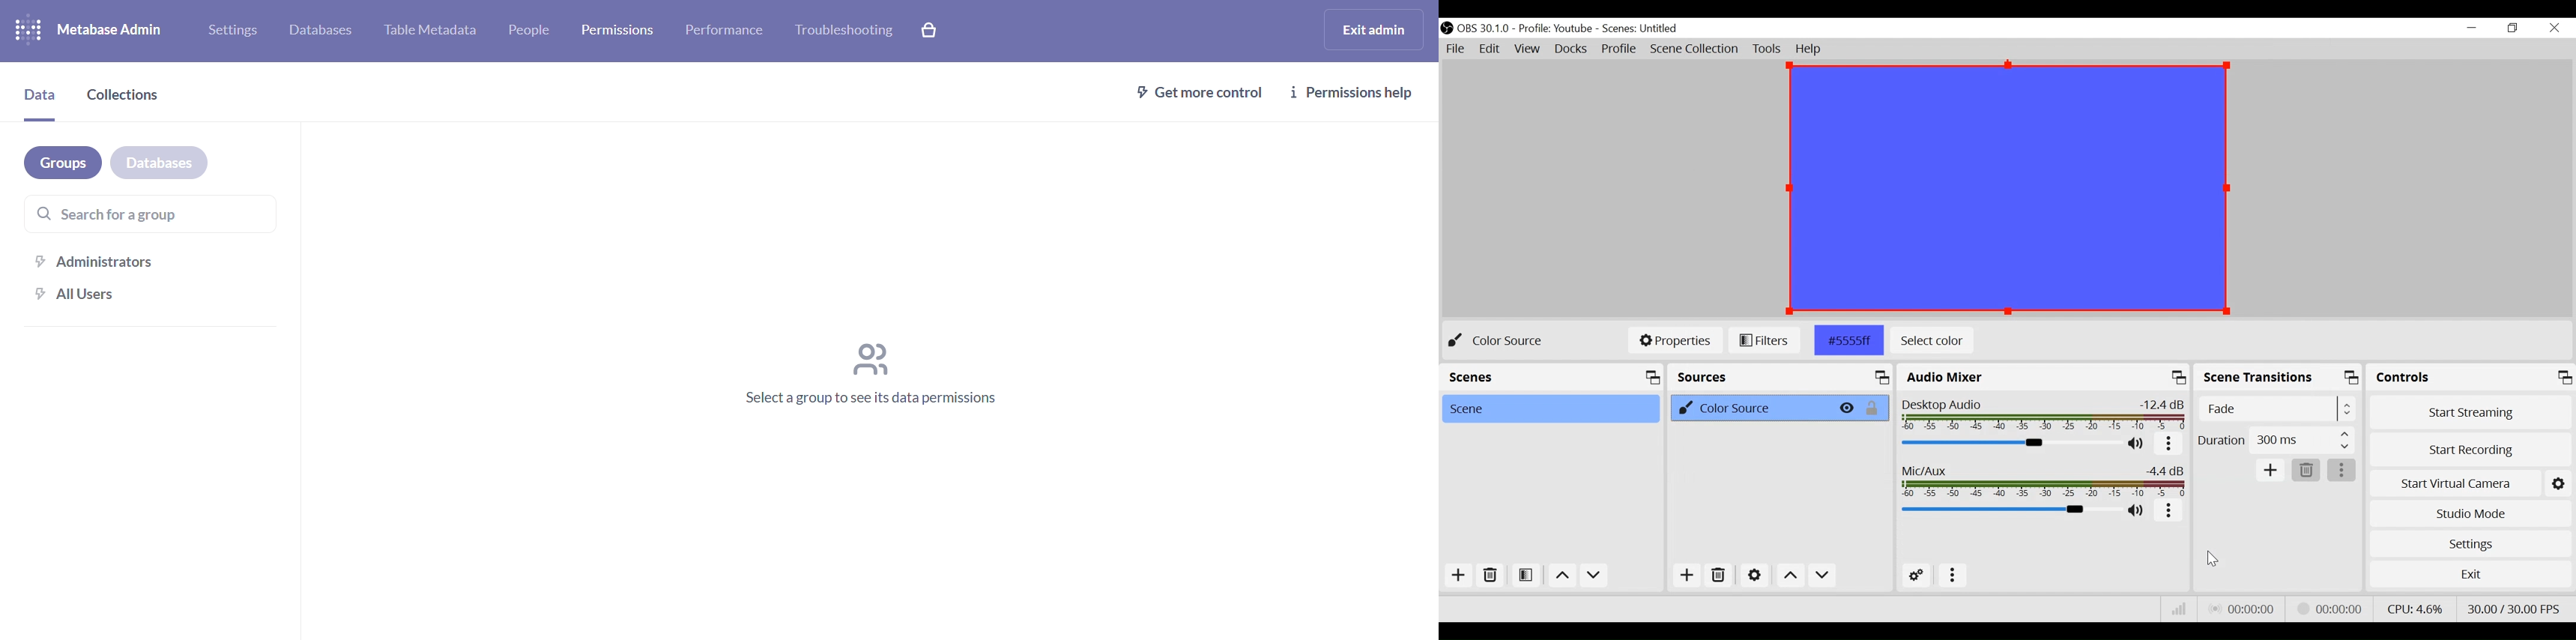  Describe the element at coordinates (1694, 49) in the screenshot. I see `Scene Collection` at that location.